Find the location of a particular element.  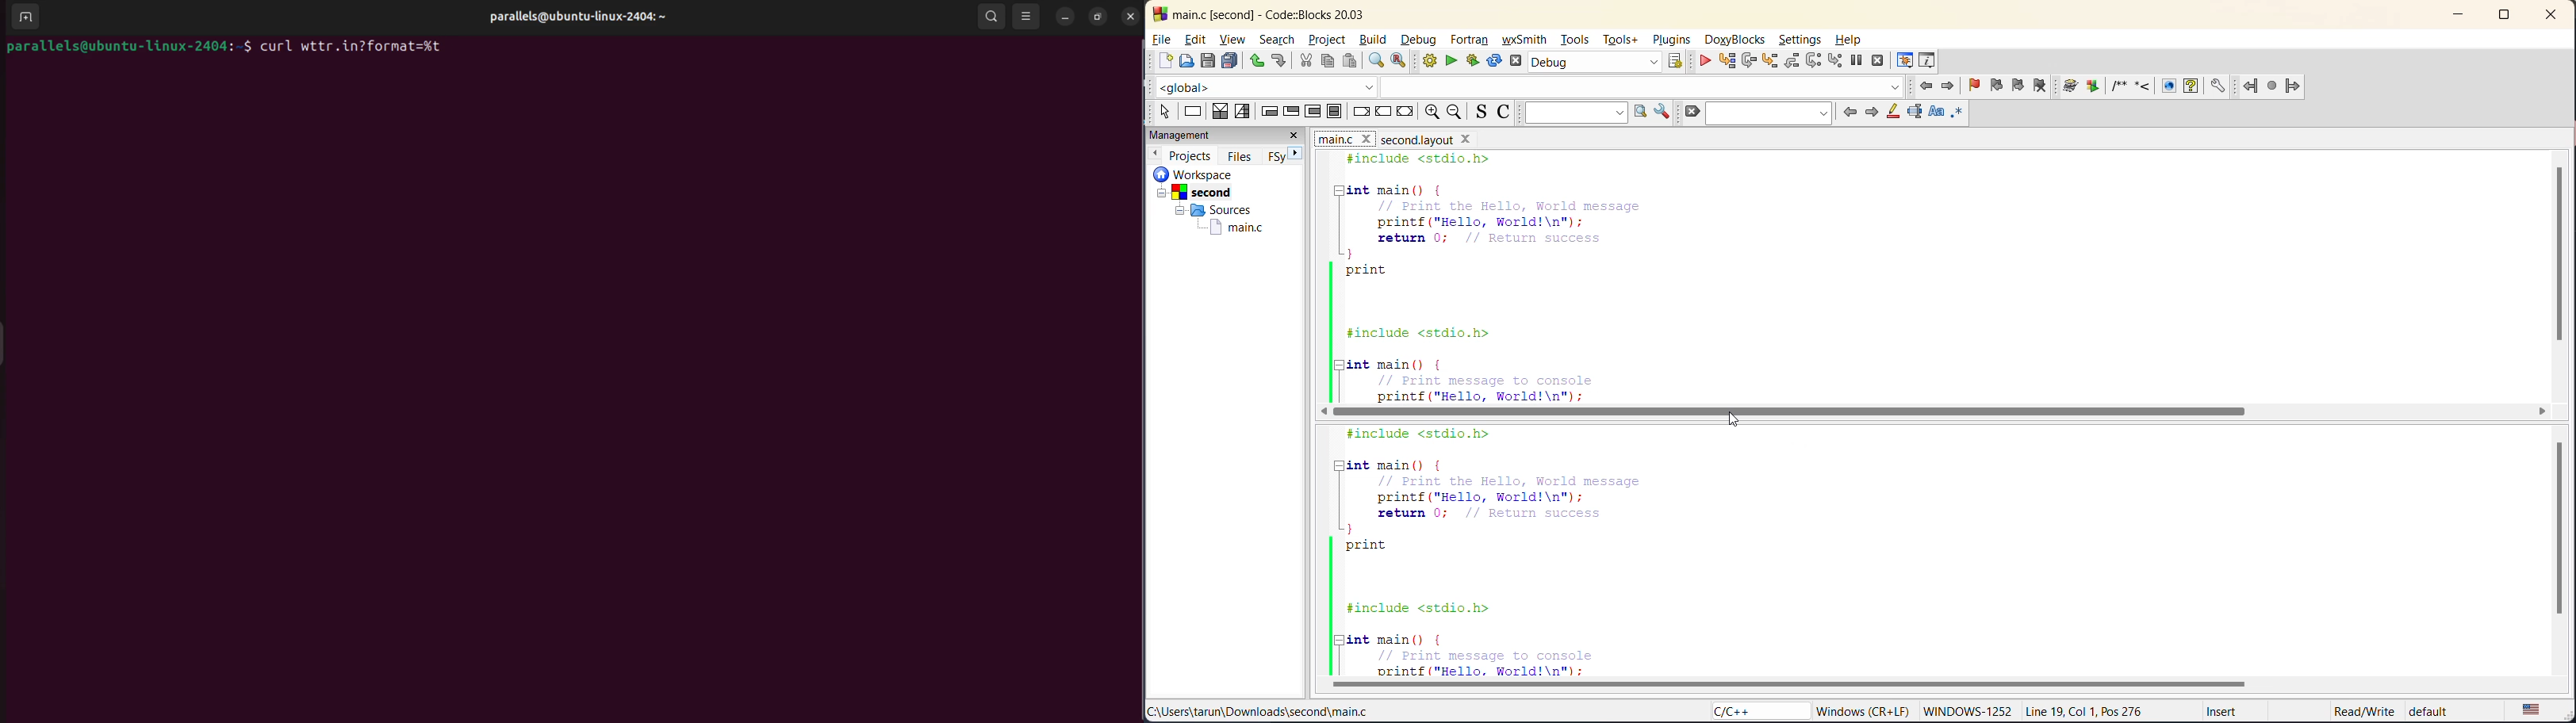

save is located at coordinates (1206, 60).